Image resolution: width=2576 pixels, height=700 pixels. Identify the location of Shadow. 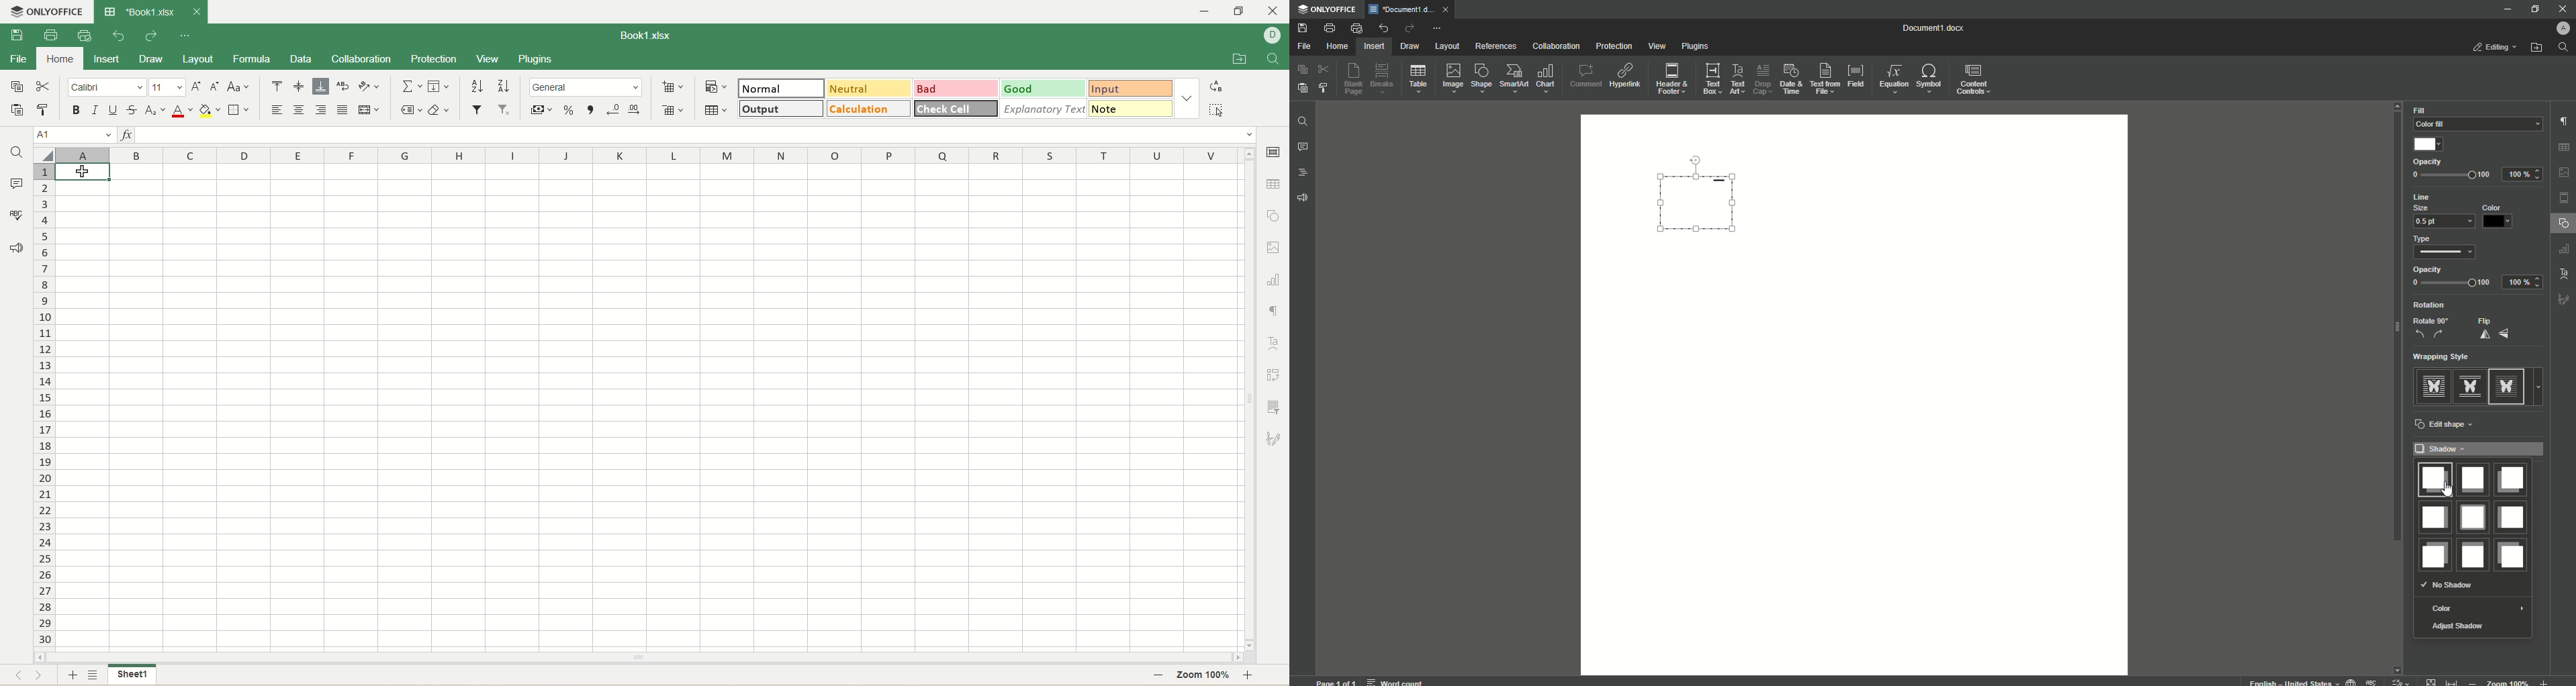
(2480, 449).